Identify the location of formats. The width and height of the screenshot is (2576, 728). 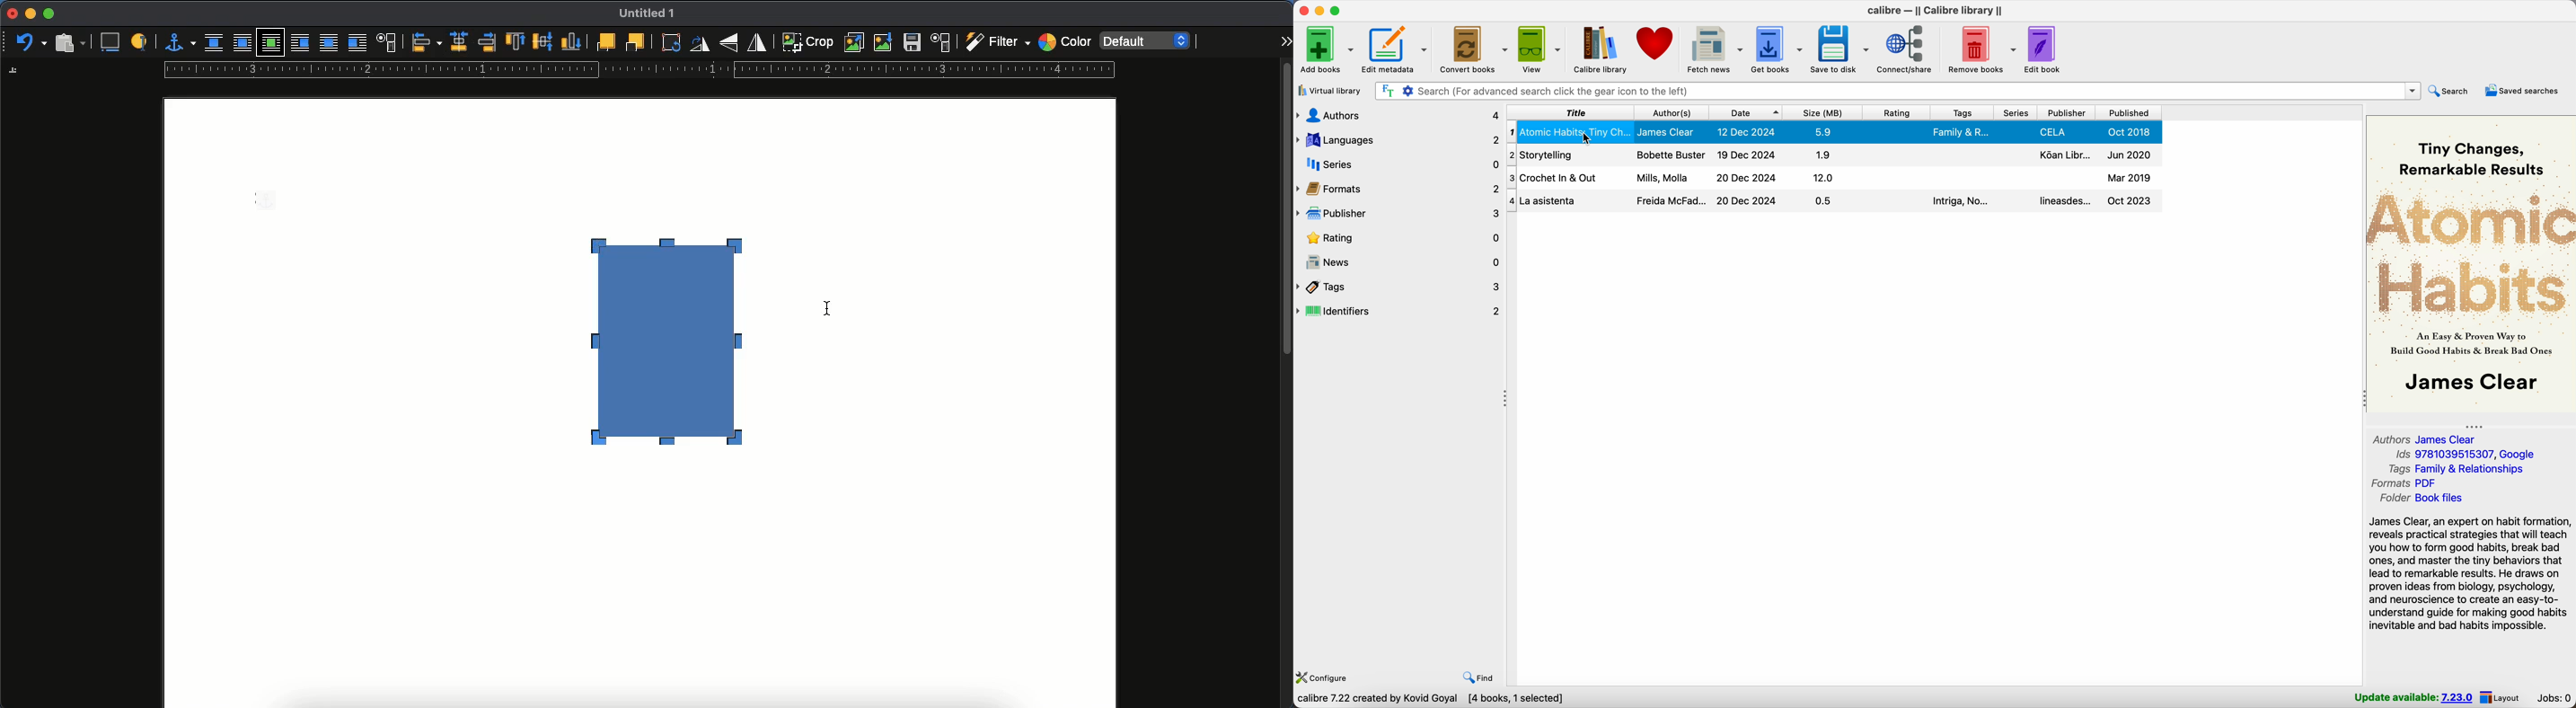
(2404, 483).